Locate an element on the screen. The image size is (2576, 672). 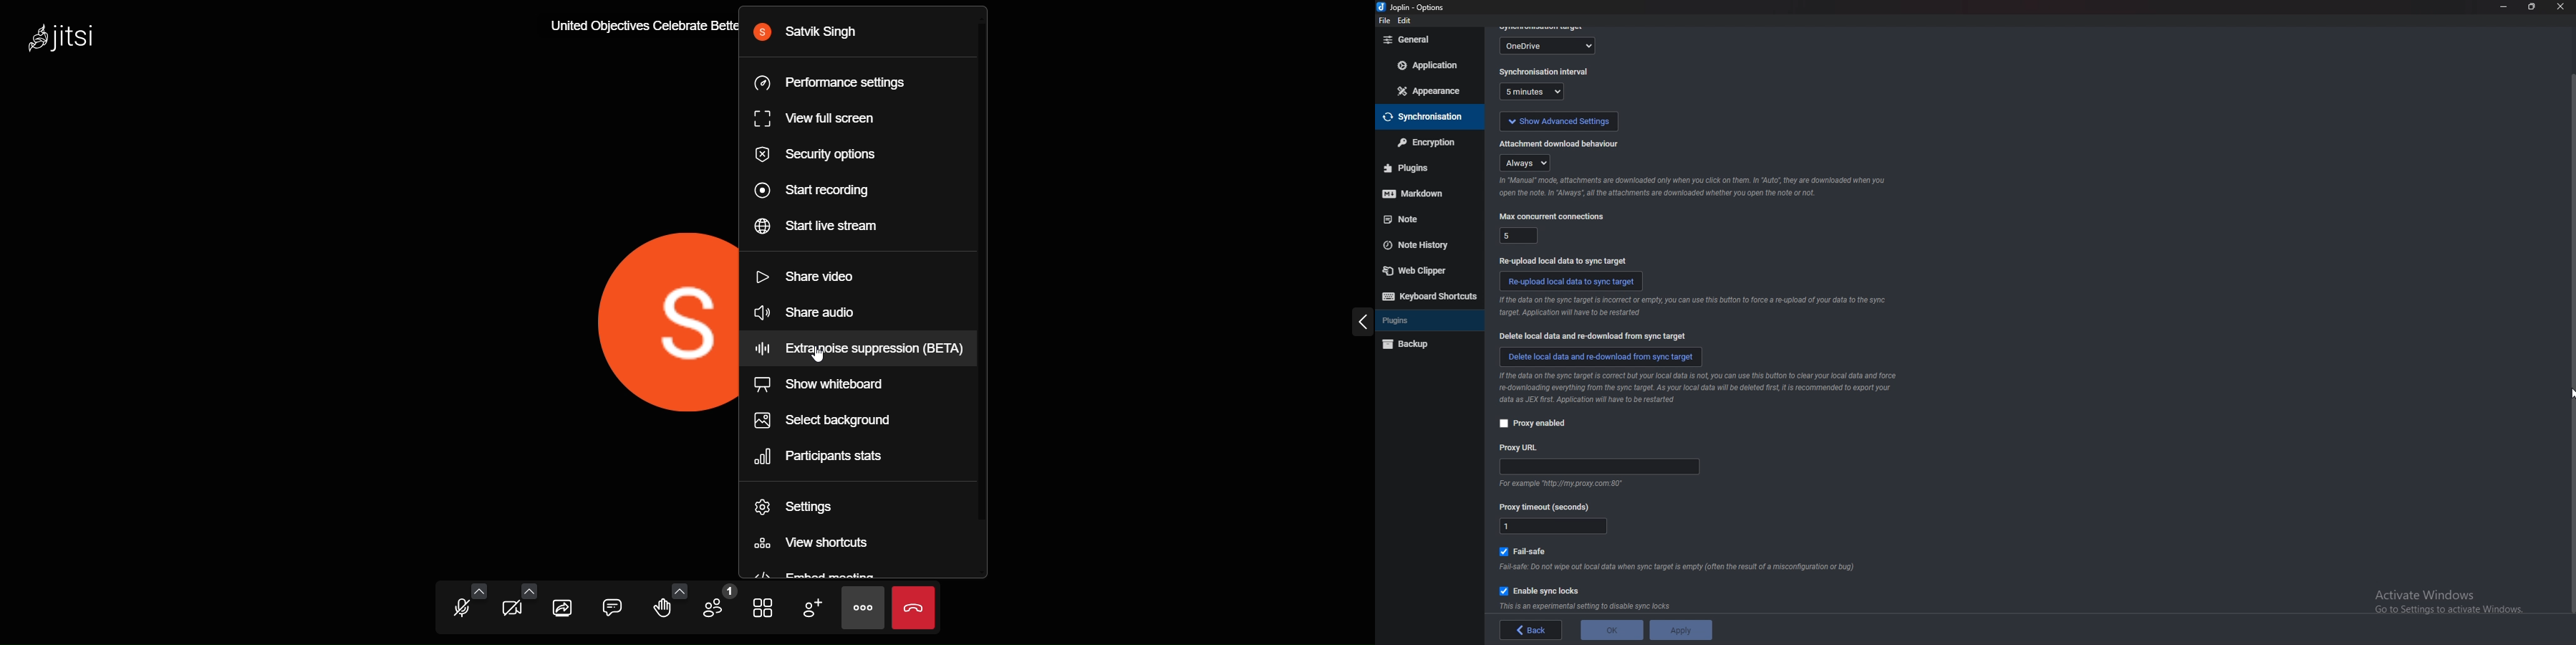
cursor is located at coordinates (2569, 397).